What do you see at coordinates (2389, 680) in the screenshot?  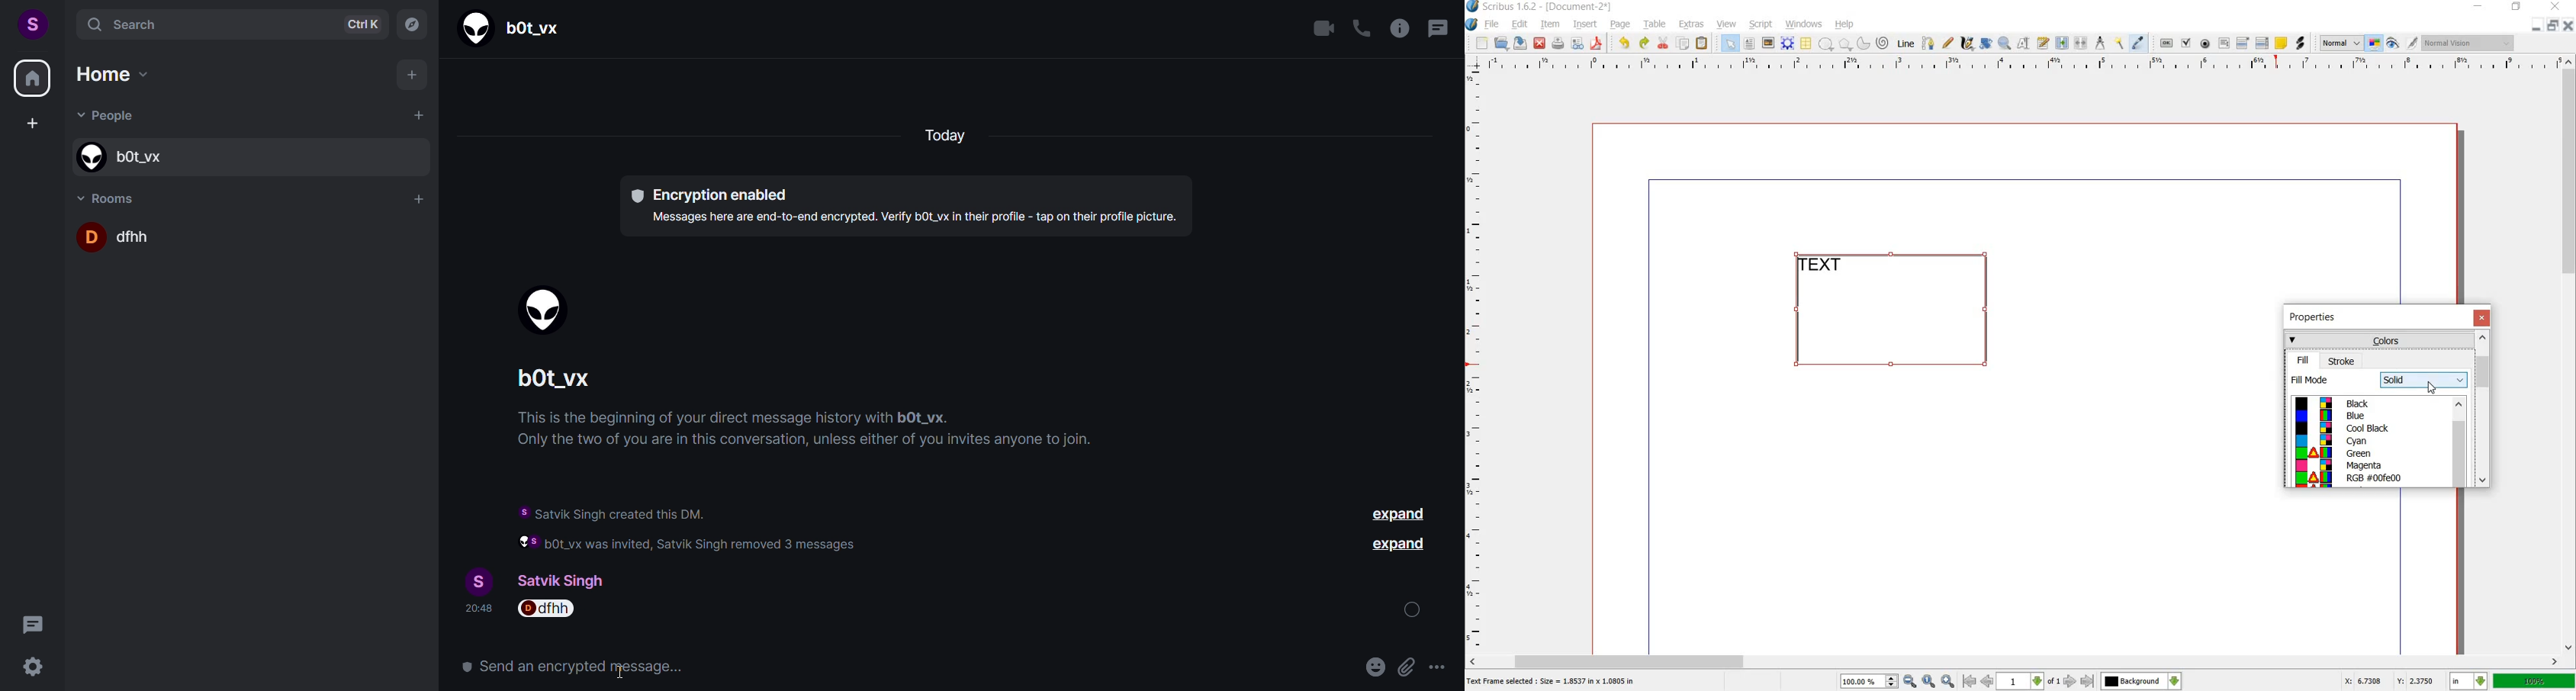 I see `X: 6.7308 Y: 2.3750` at bounding box center [2389, 680].